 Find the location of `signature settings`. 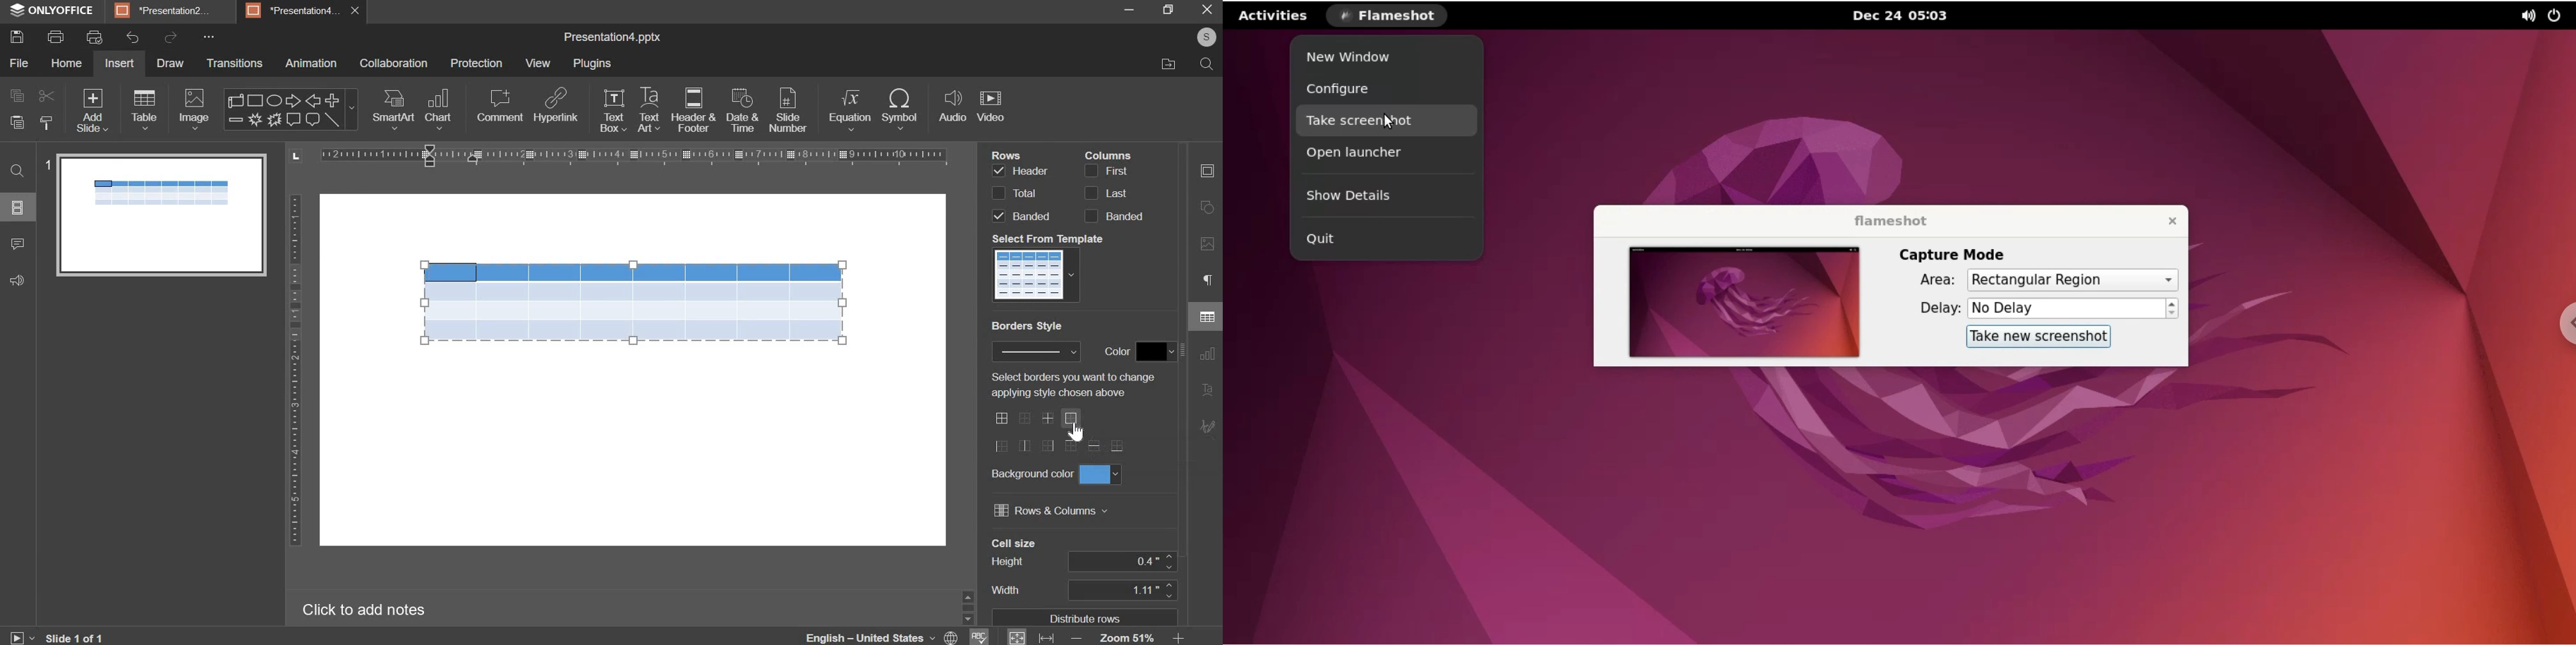

signature settings is located at coordinates (1207, 427).